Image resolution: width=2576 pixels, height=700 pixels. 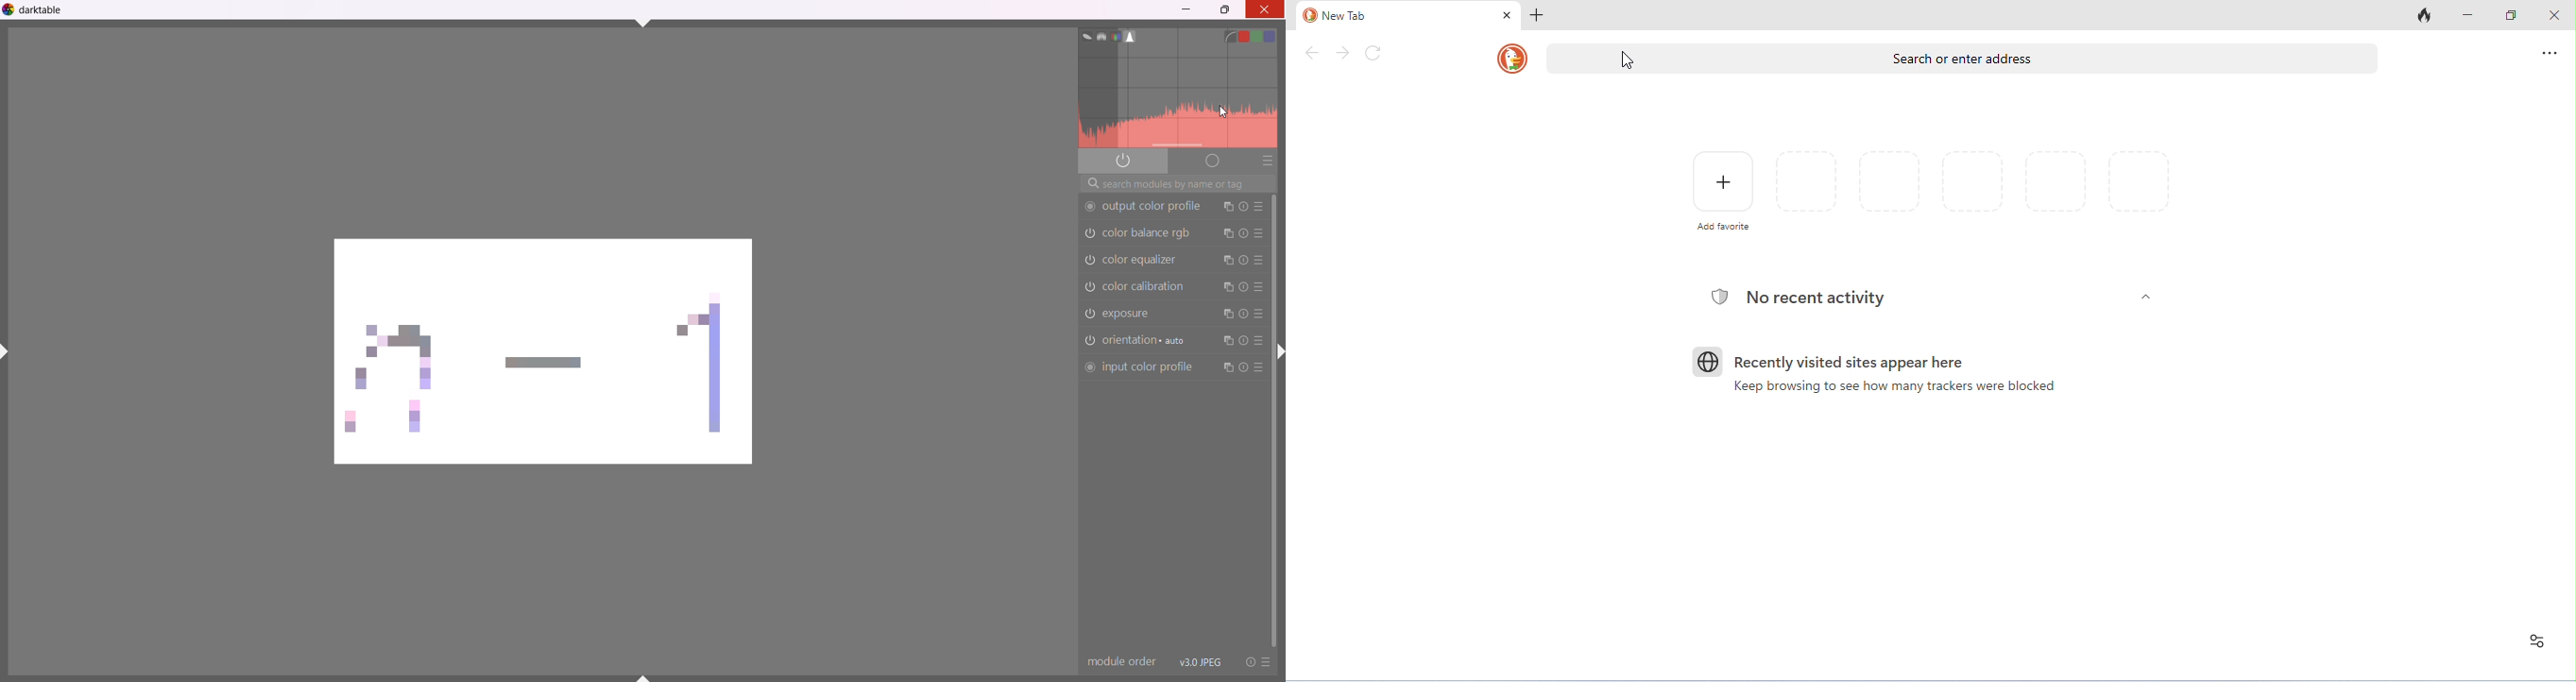 I want to click on version, so click(x=1201, y=661).